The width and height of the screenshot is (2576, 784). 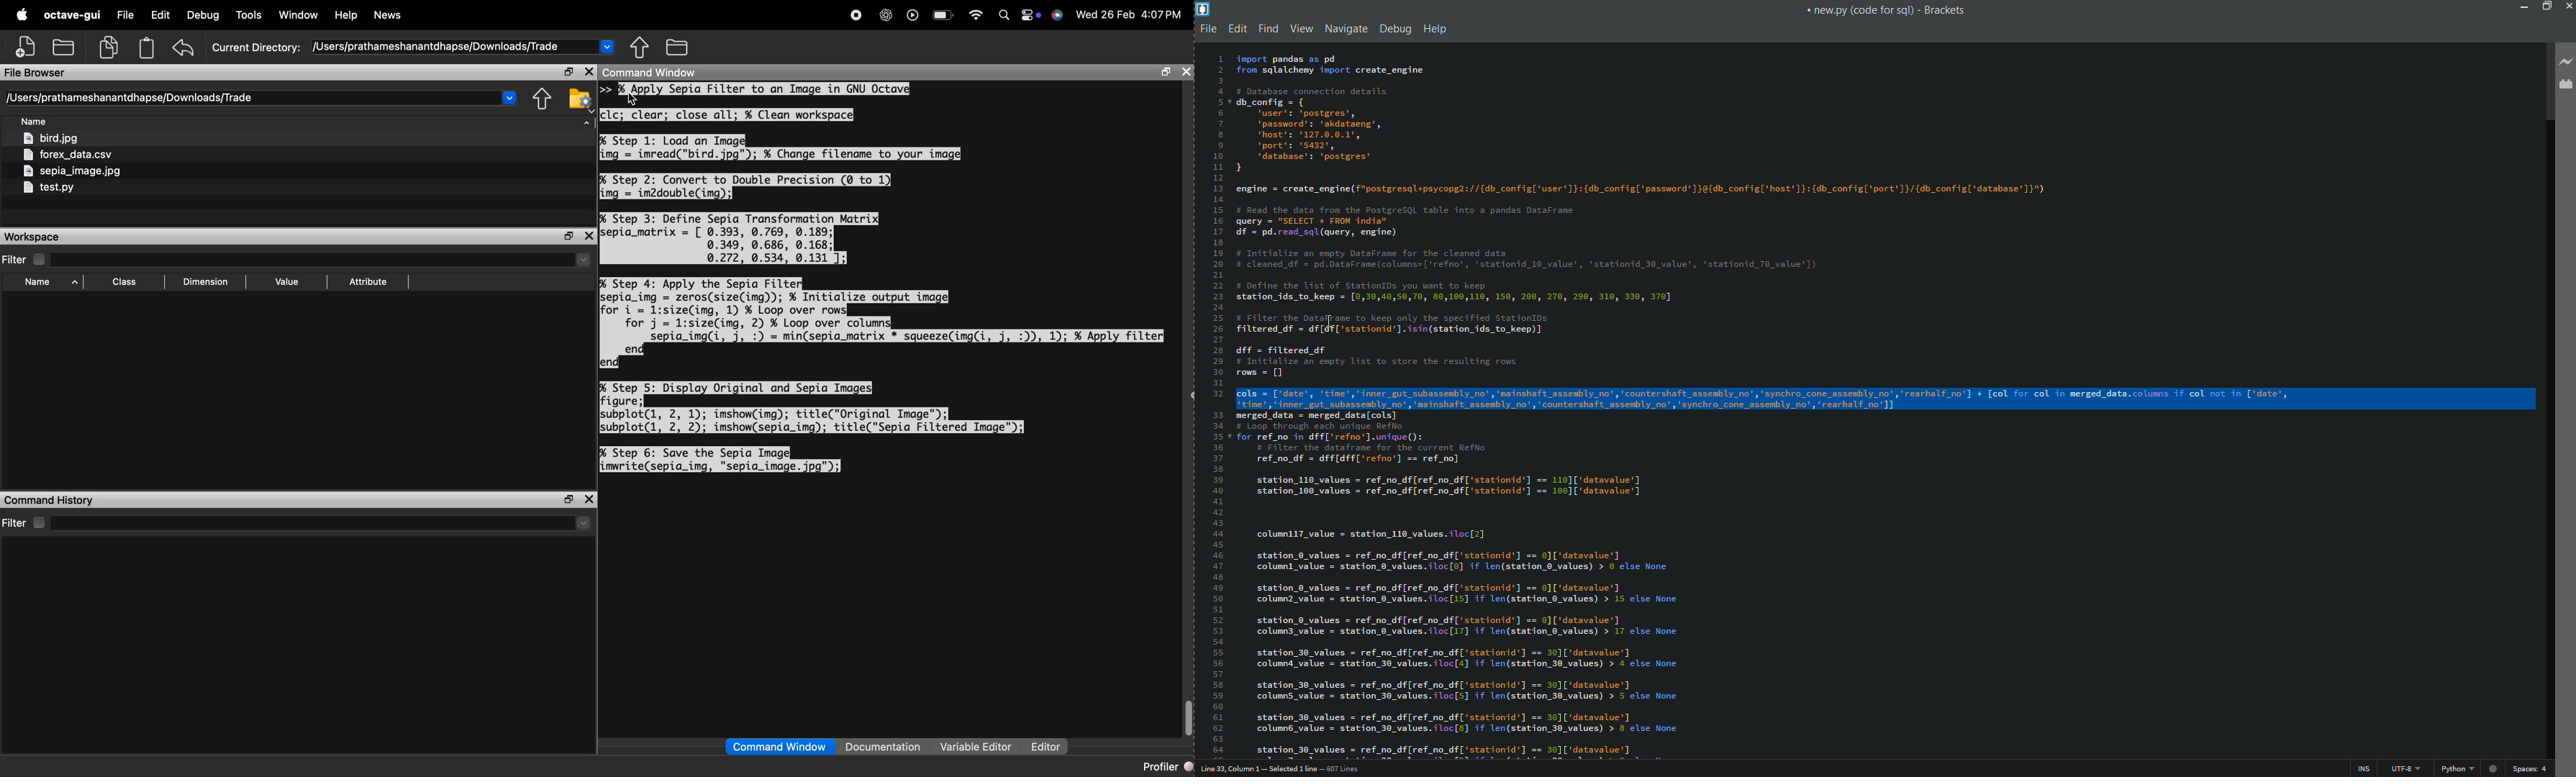 I want to click on close app, so click(x=2567, y=6).